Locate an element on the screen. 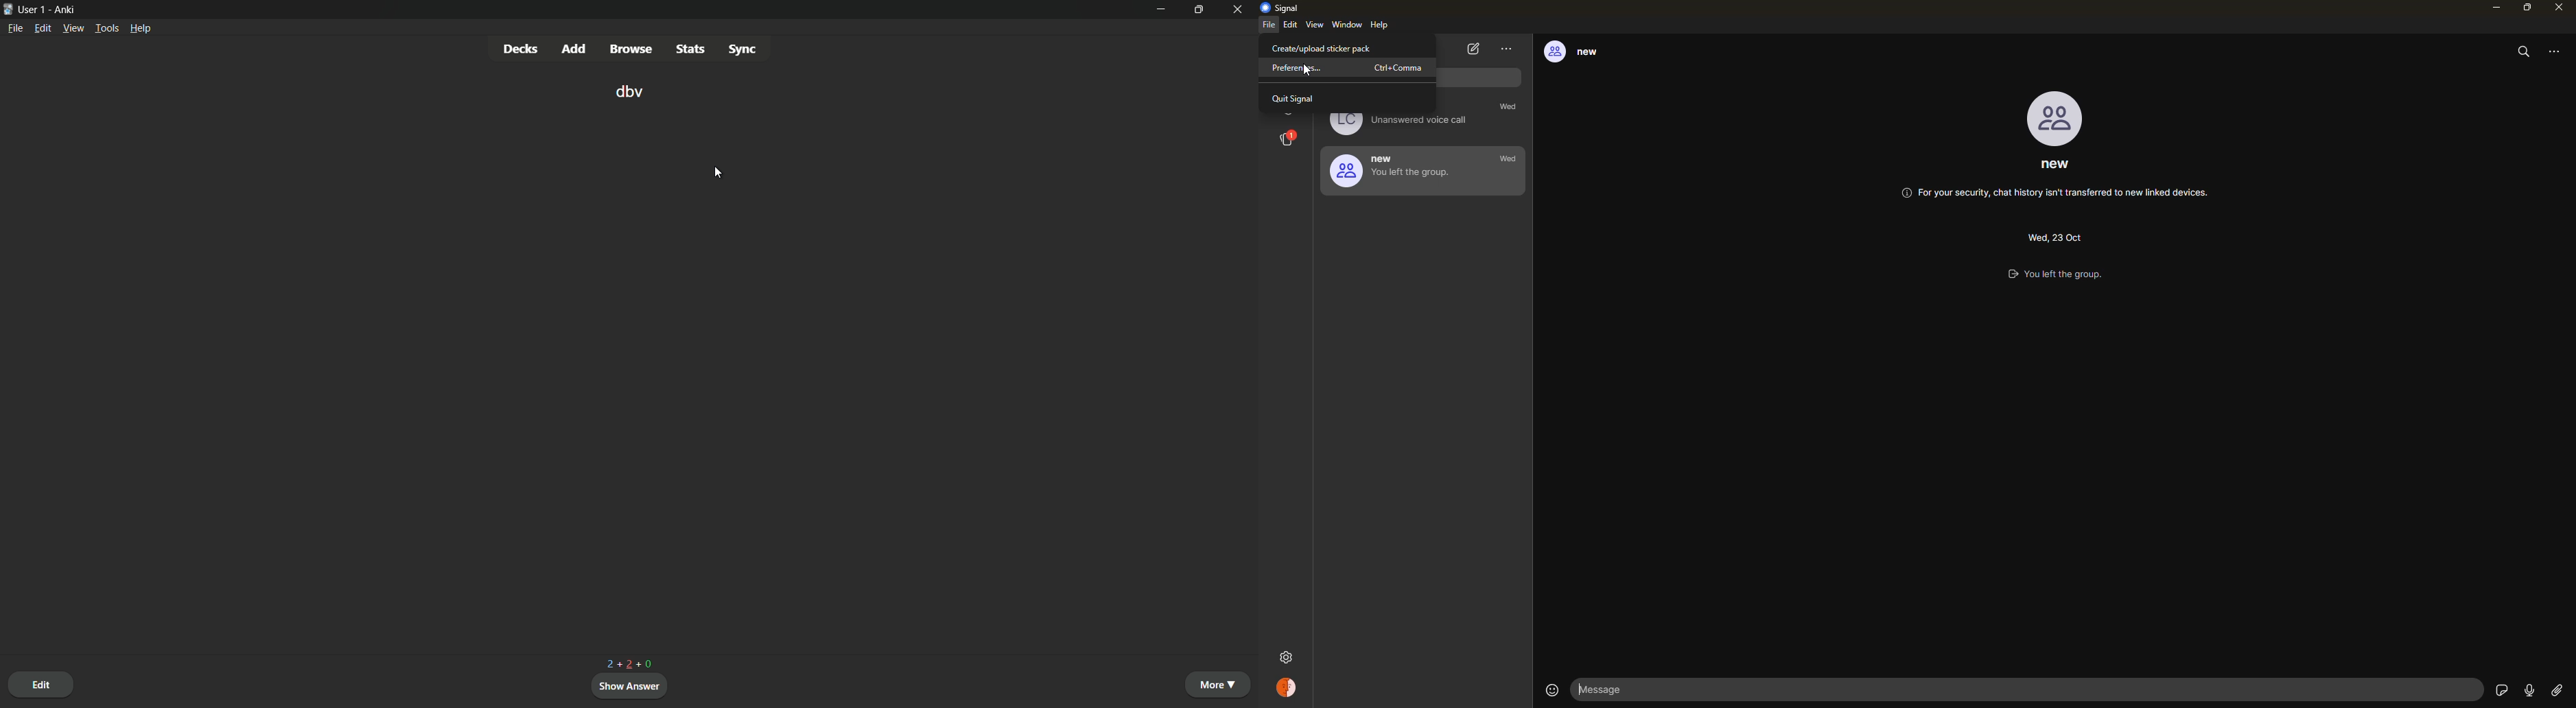  wed is located at coordinates (1512, 108).